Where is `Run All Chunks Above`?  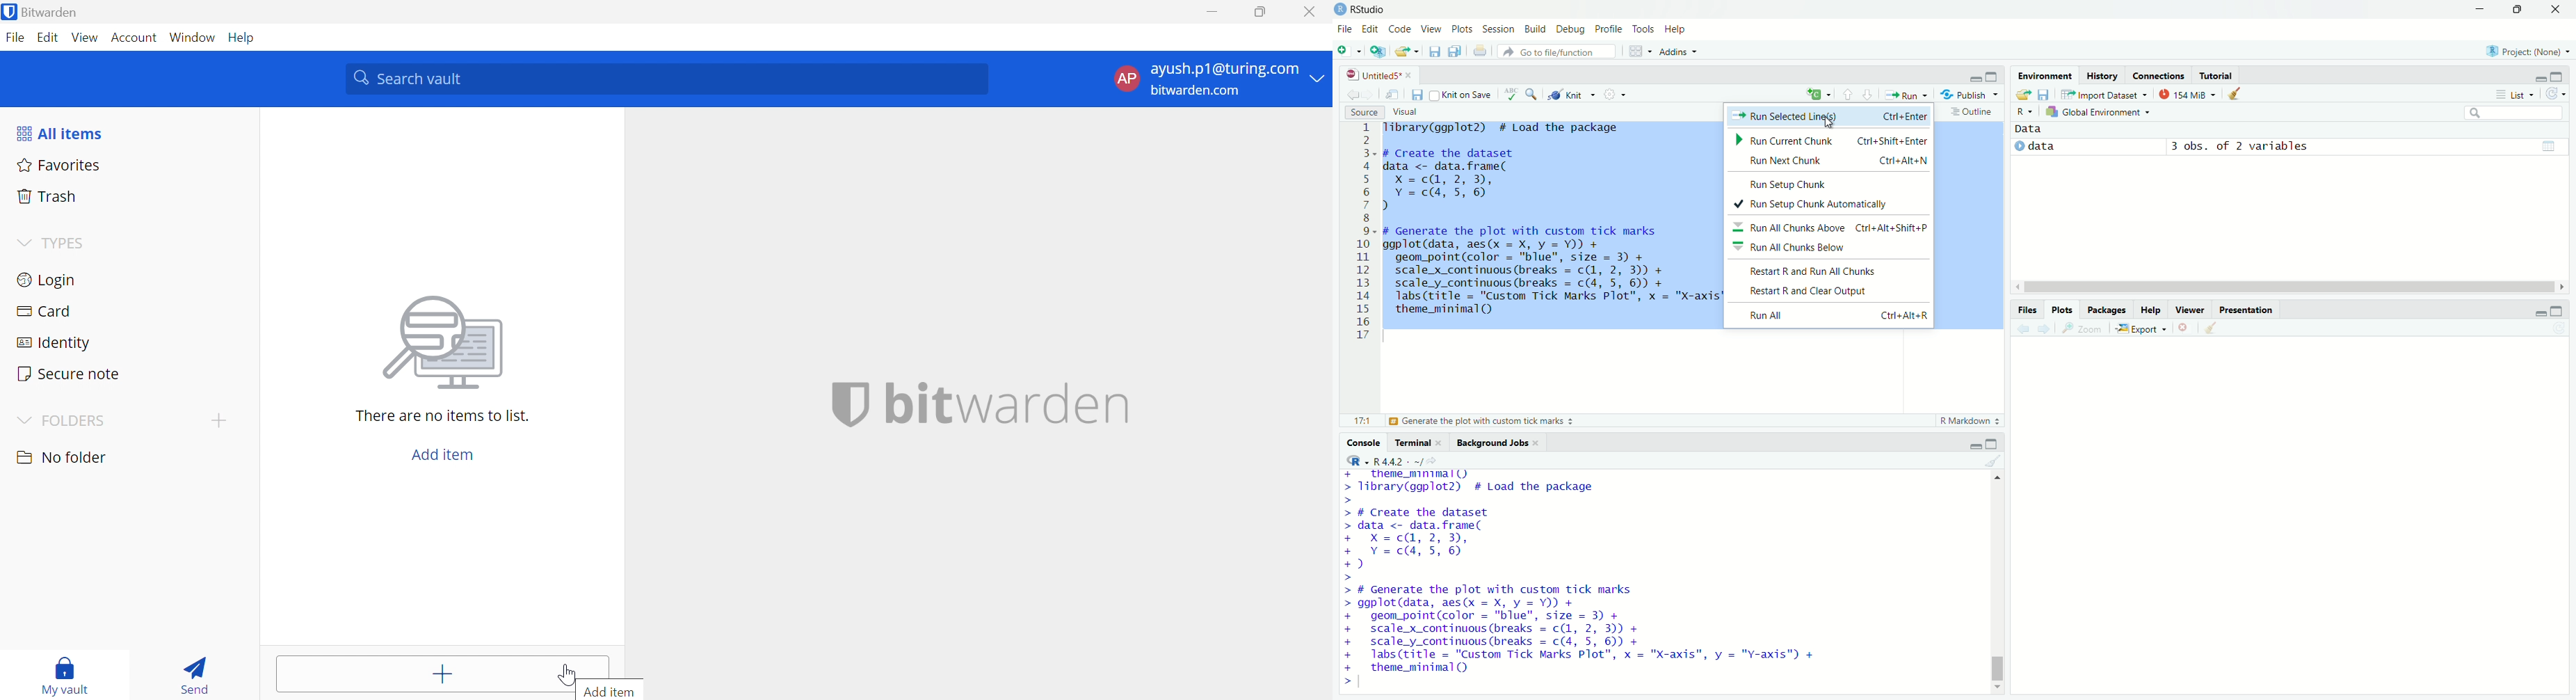 Run All Chunks Above is located at coordinates (1837, 225).